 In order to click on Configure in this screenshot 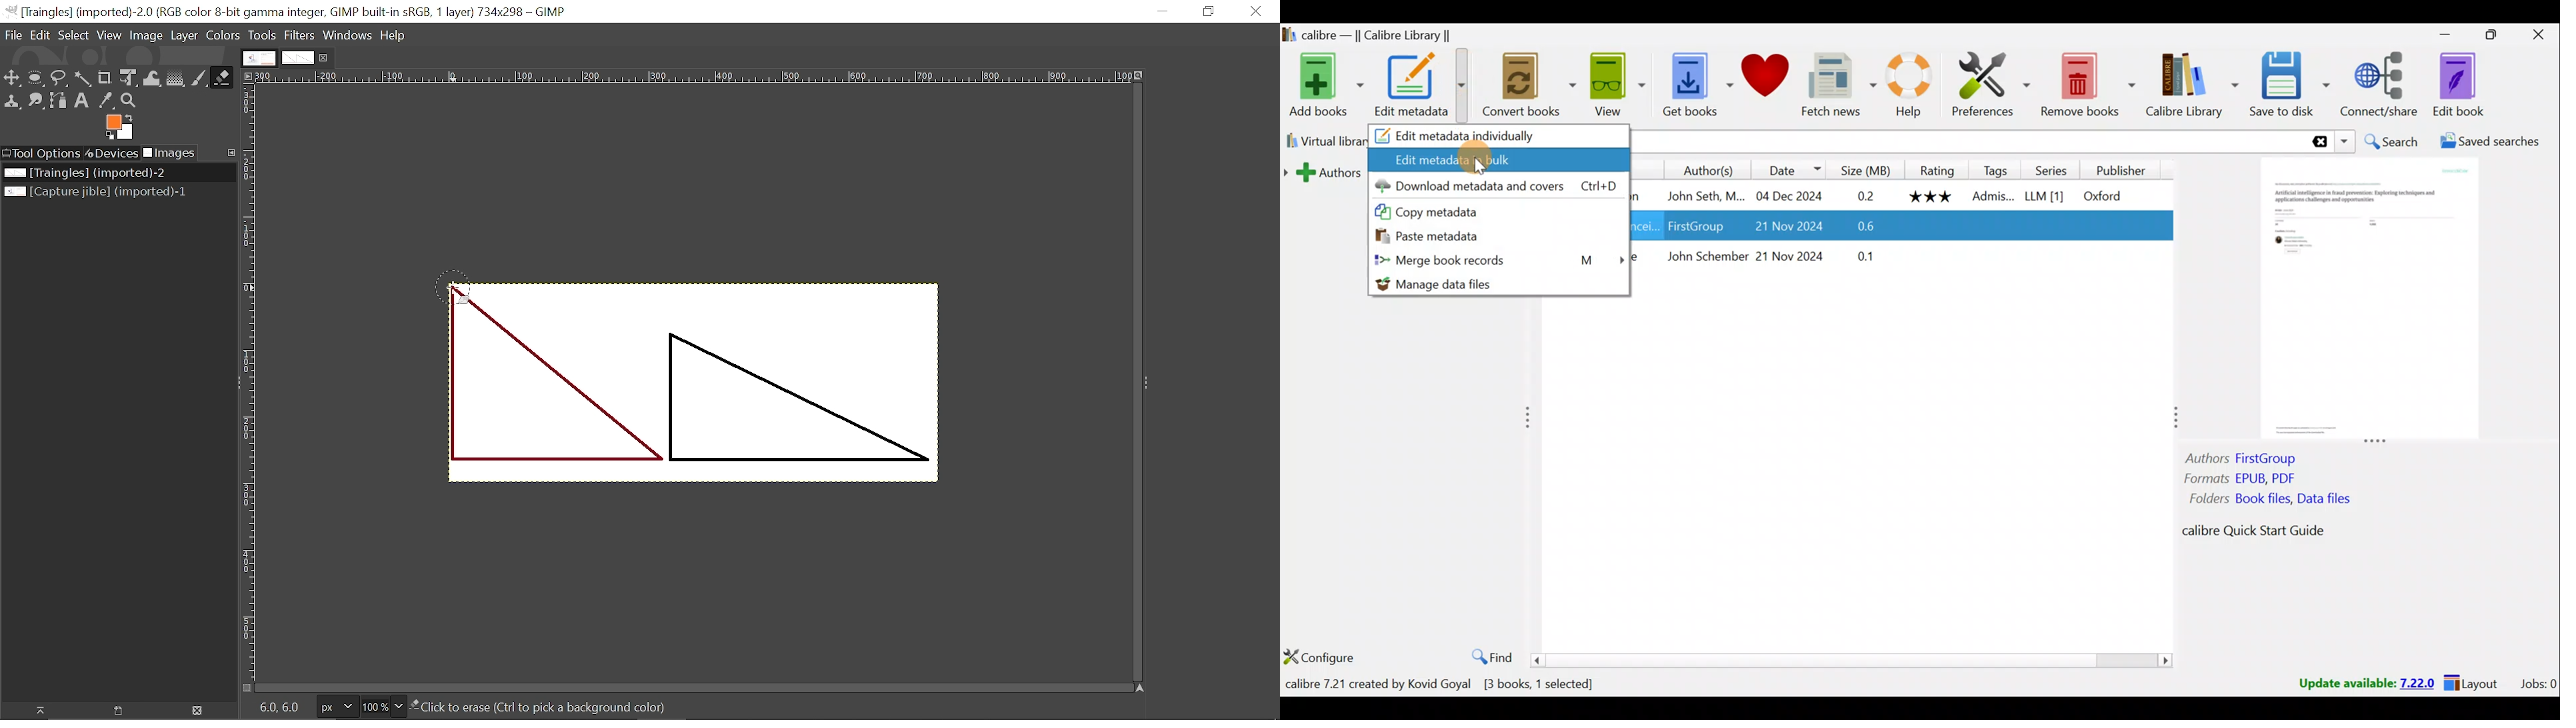, I will do `click(1320, 652)`.